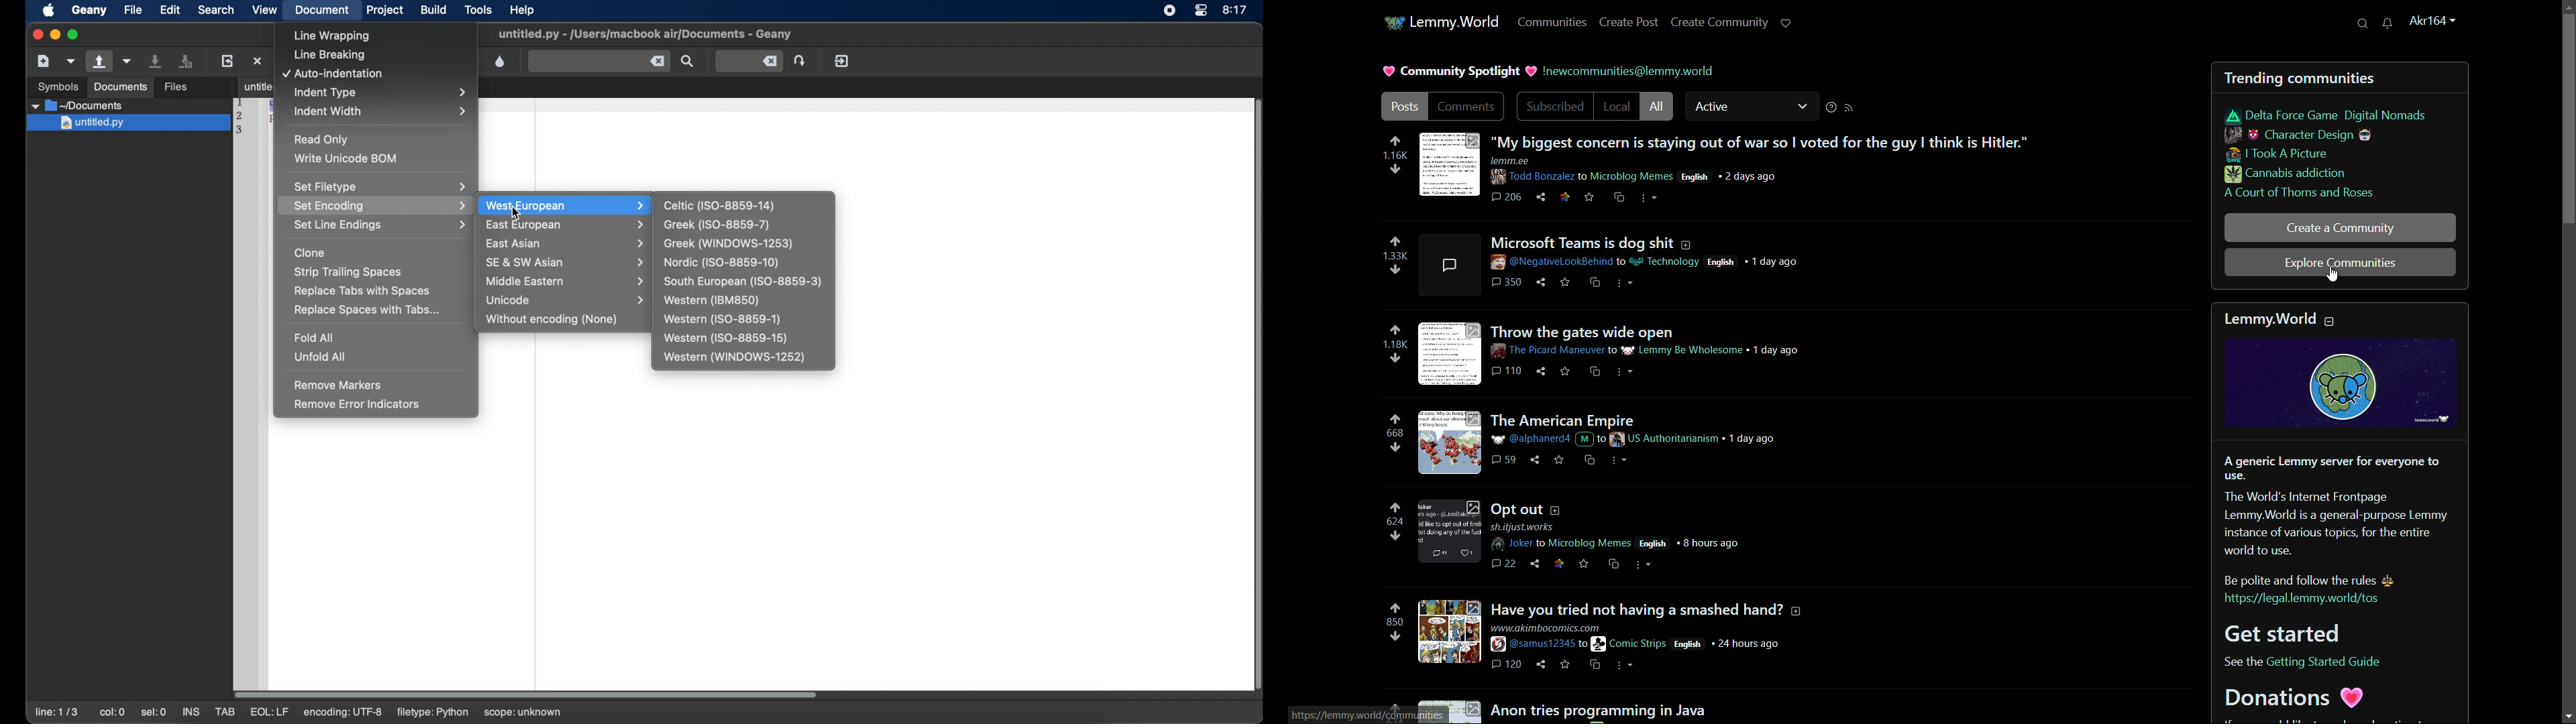 Image resolution: width=2576 pixels, height=728 pixels. Describe the element at coordinates (1458, 22) in the screenshot. I see `lemmy world` at that location.